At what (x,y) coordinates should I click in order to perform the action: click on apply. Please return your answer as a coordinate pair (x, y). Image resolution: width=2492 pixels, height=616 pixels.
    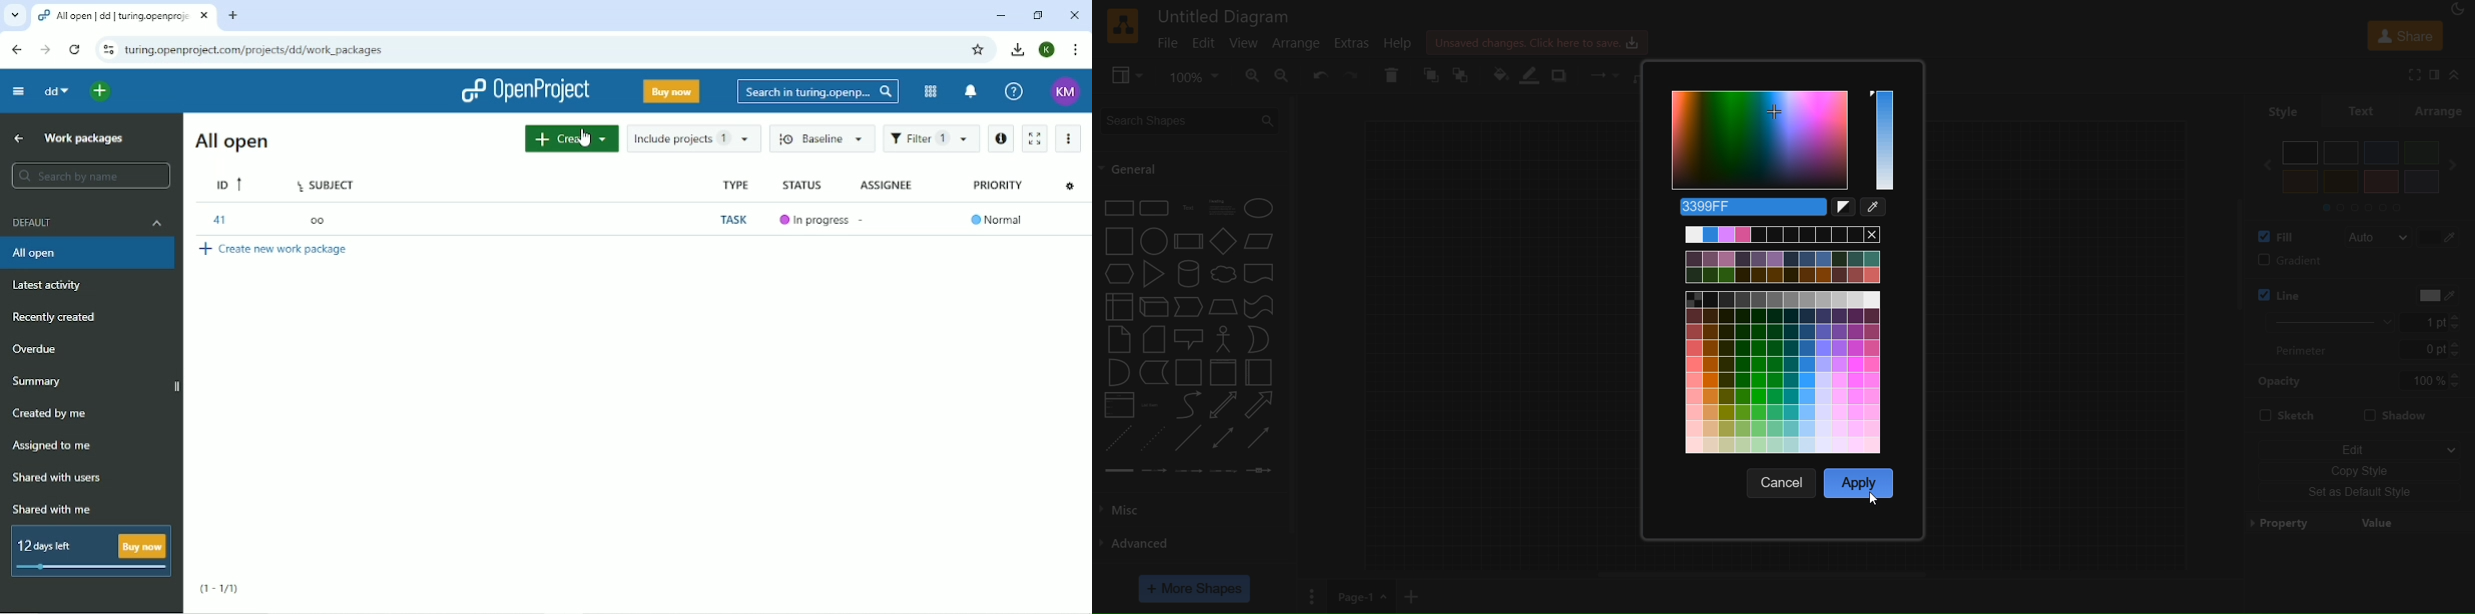
    Looking at the image, I should click on (1860, 481).